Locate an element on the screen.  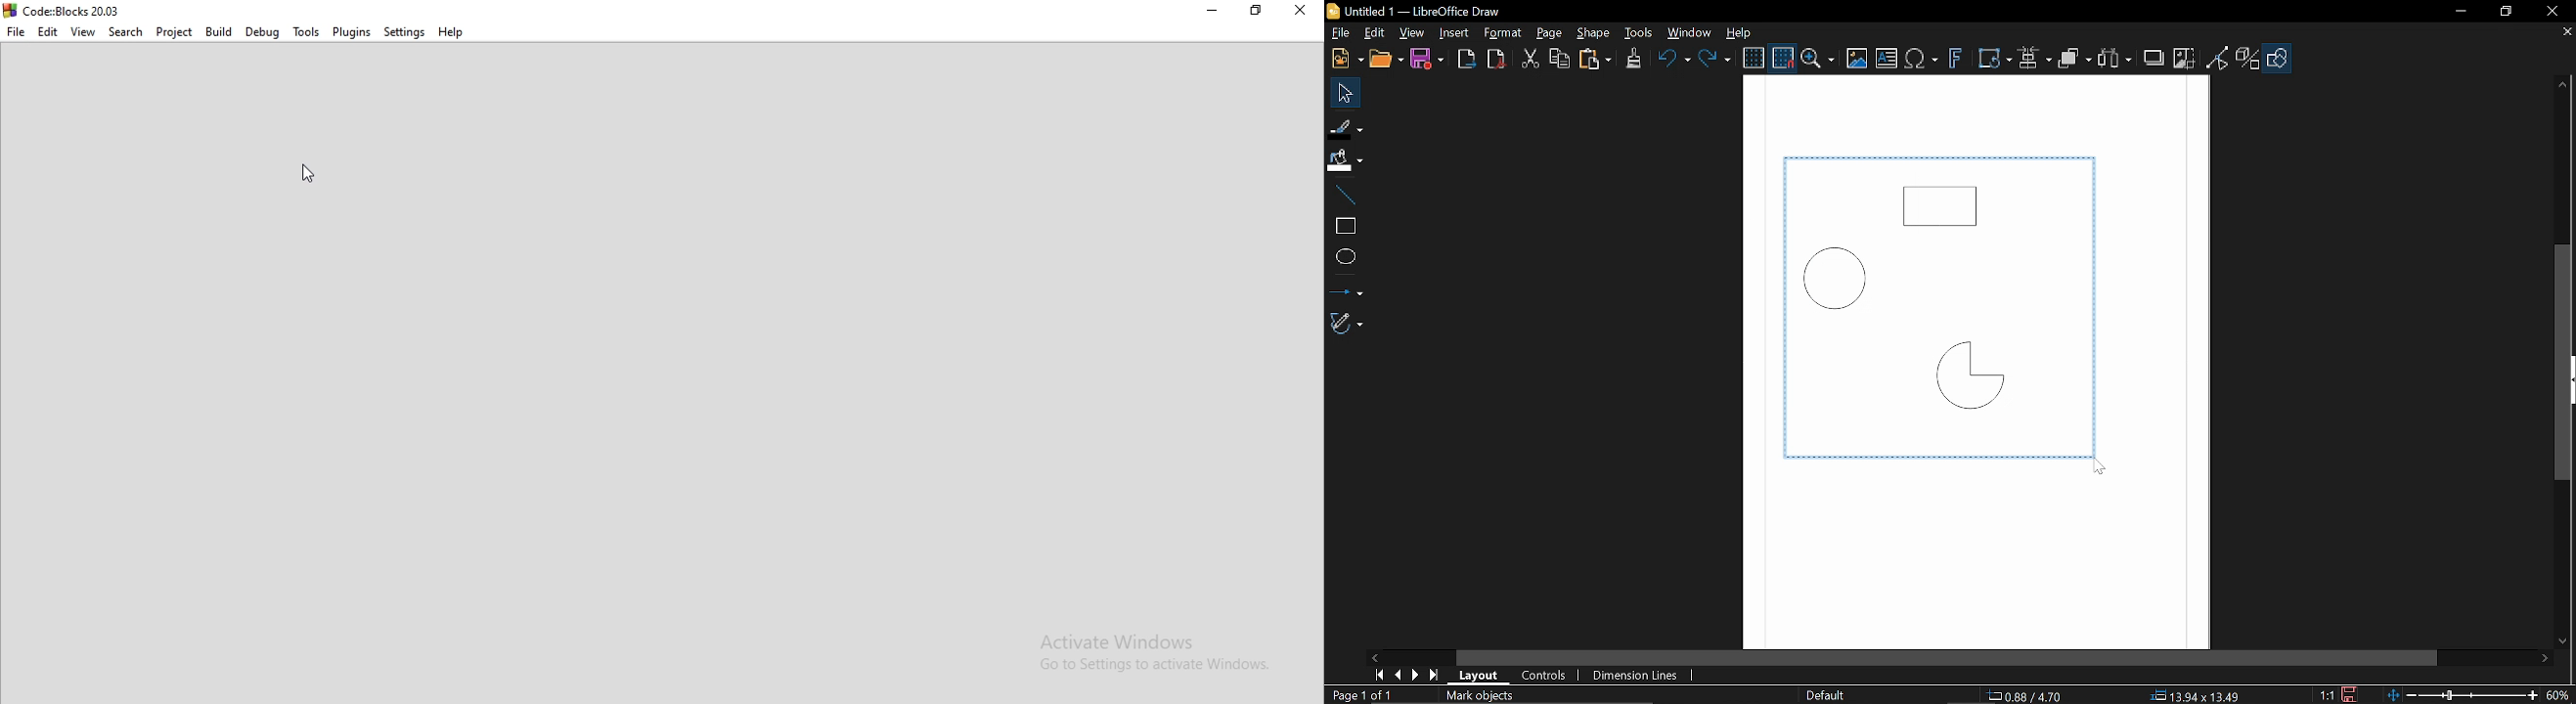
ZOom is located at coordinates (1818, 58).